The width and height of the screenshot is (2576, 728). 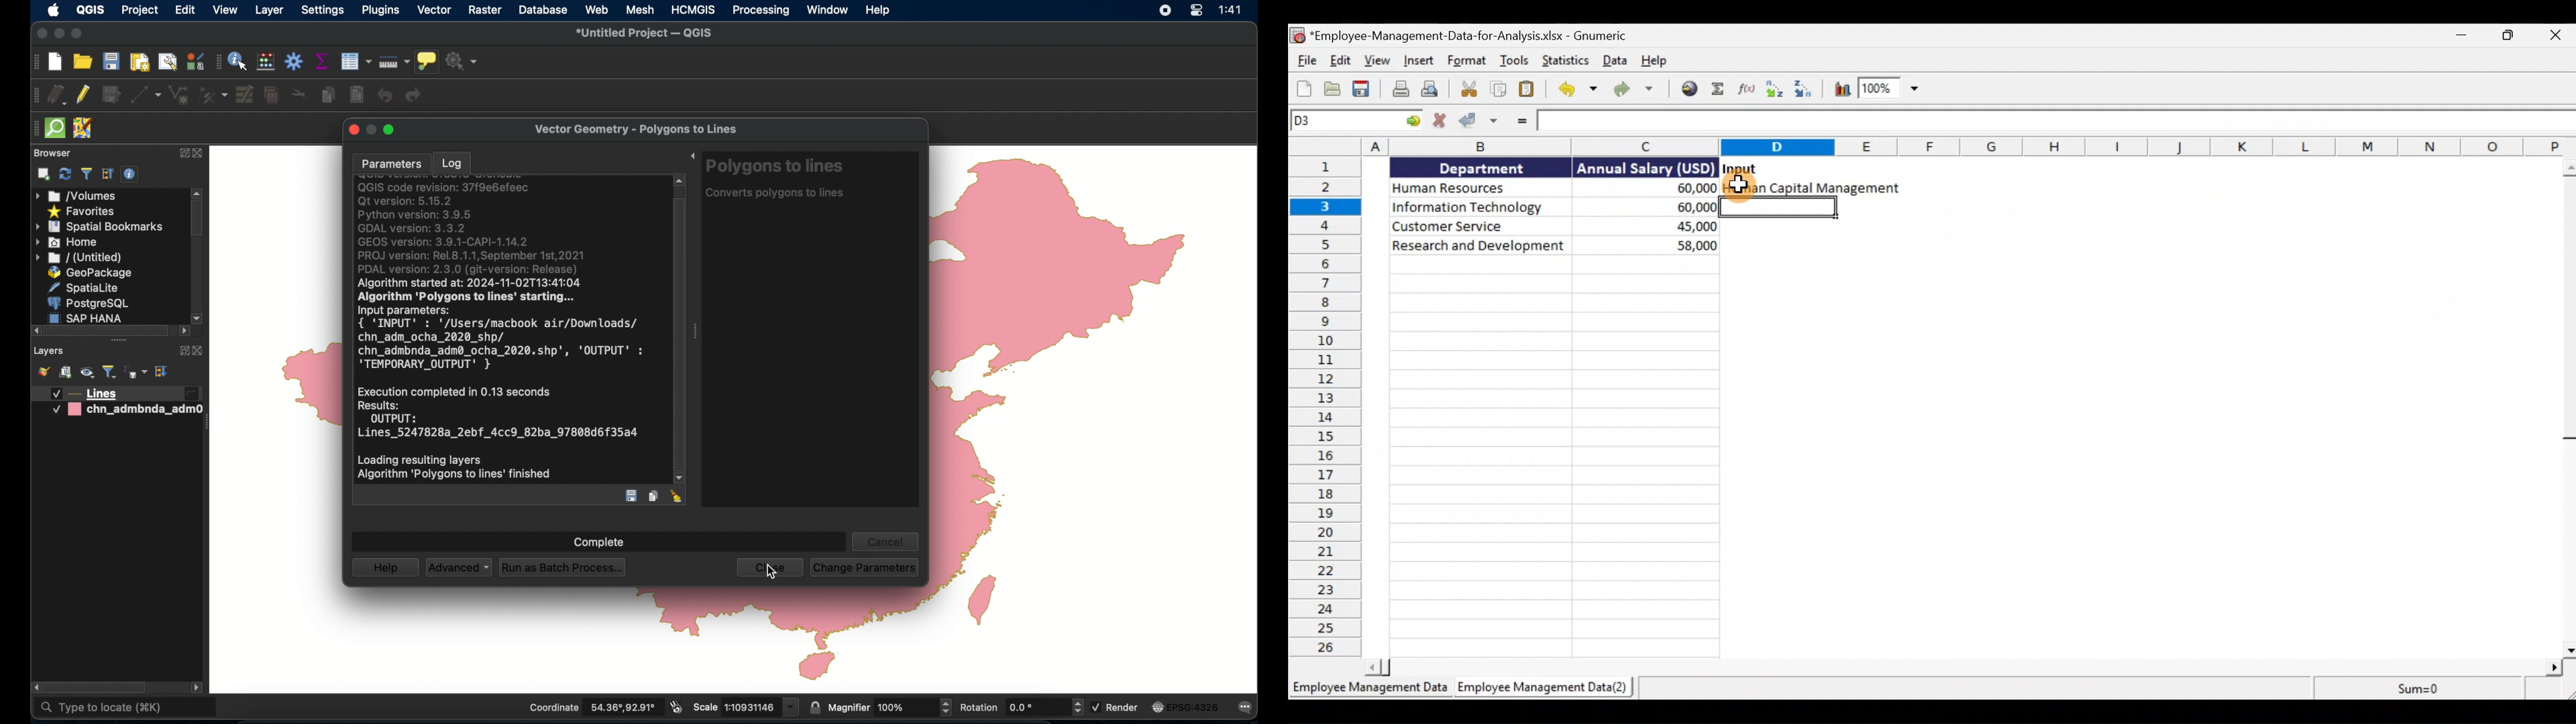 I want to click on expand, so click(x=182, y=351).